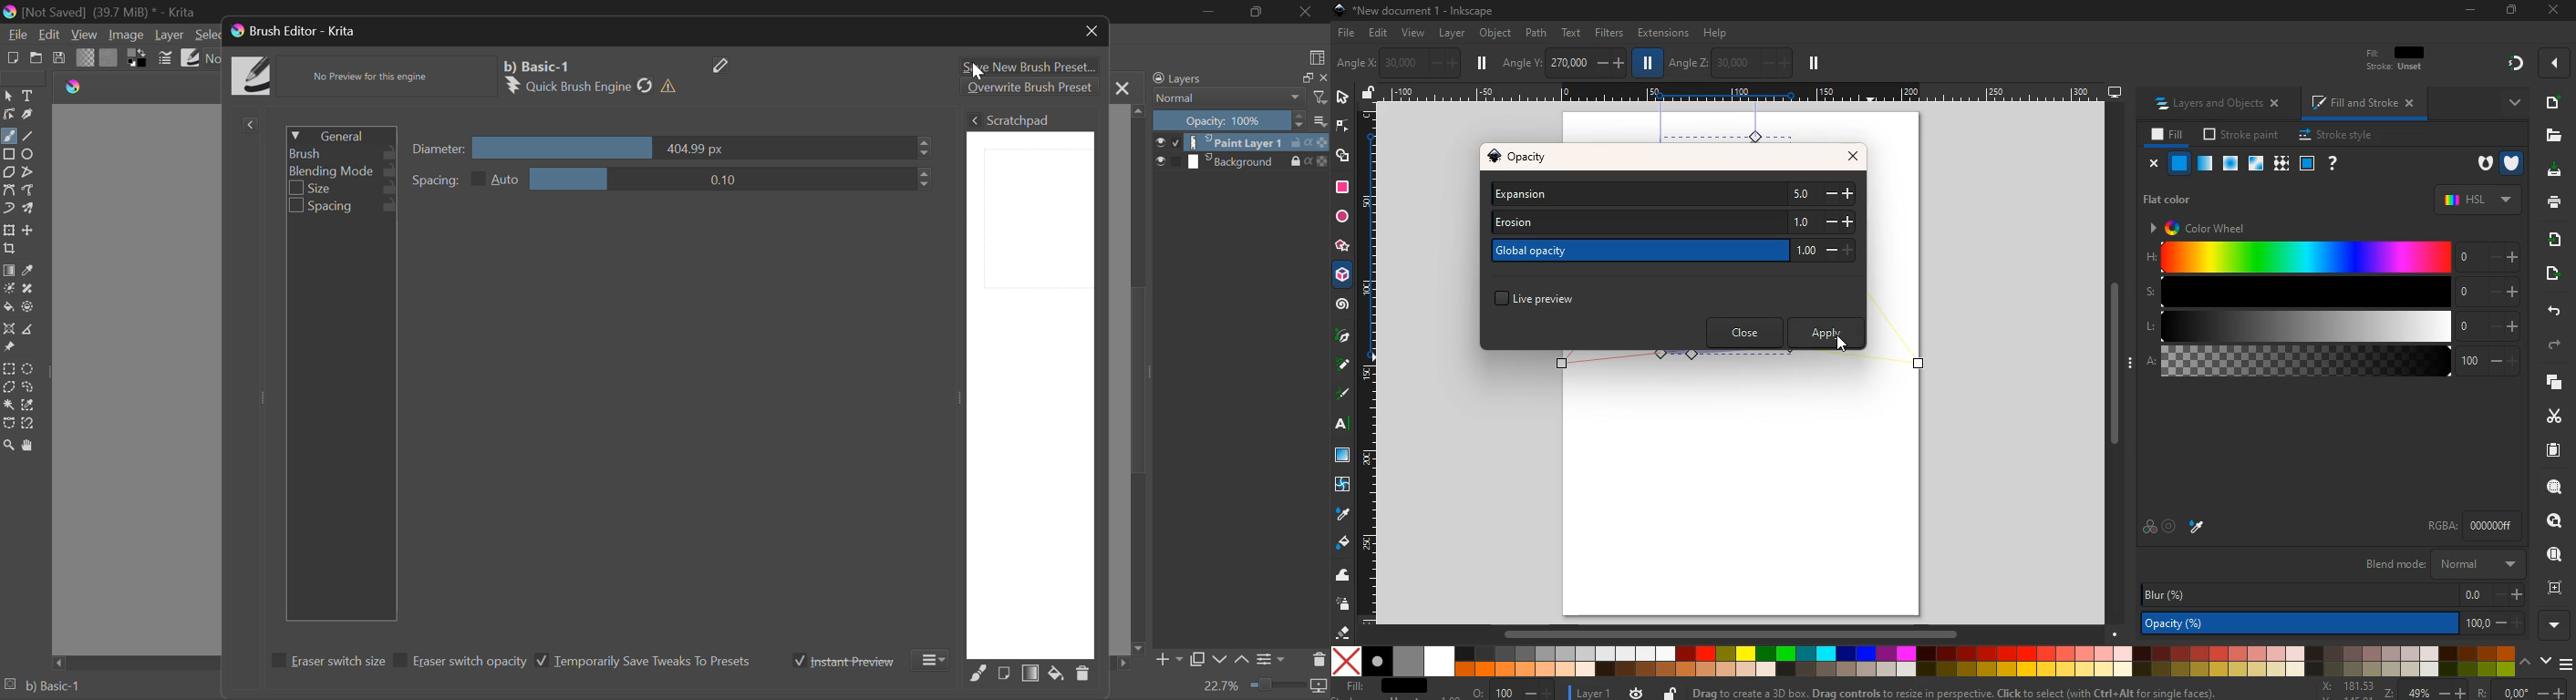  I want to click on Spacing, so click(343, 207).